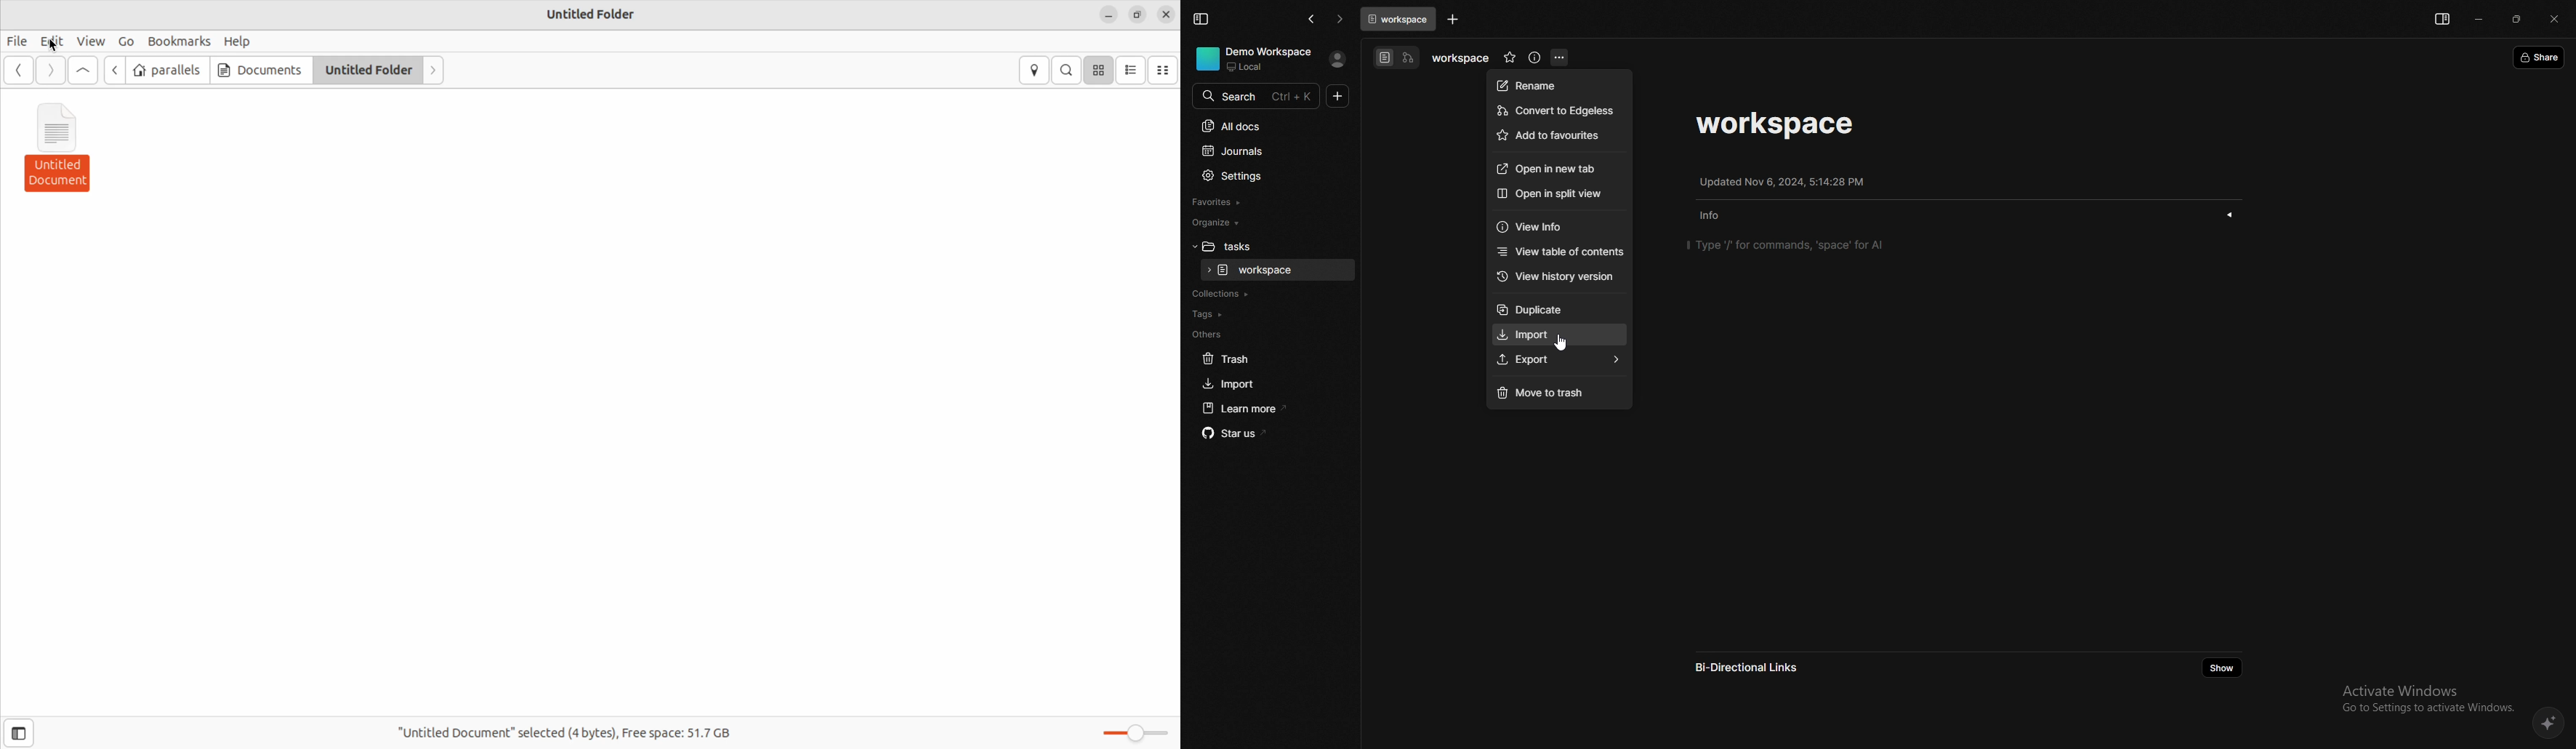 The image size is (2576, 756). Describe the element at coordinates (1265, 359) in the screenshot. I see `trash` at that location.